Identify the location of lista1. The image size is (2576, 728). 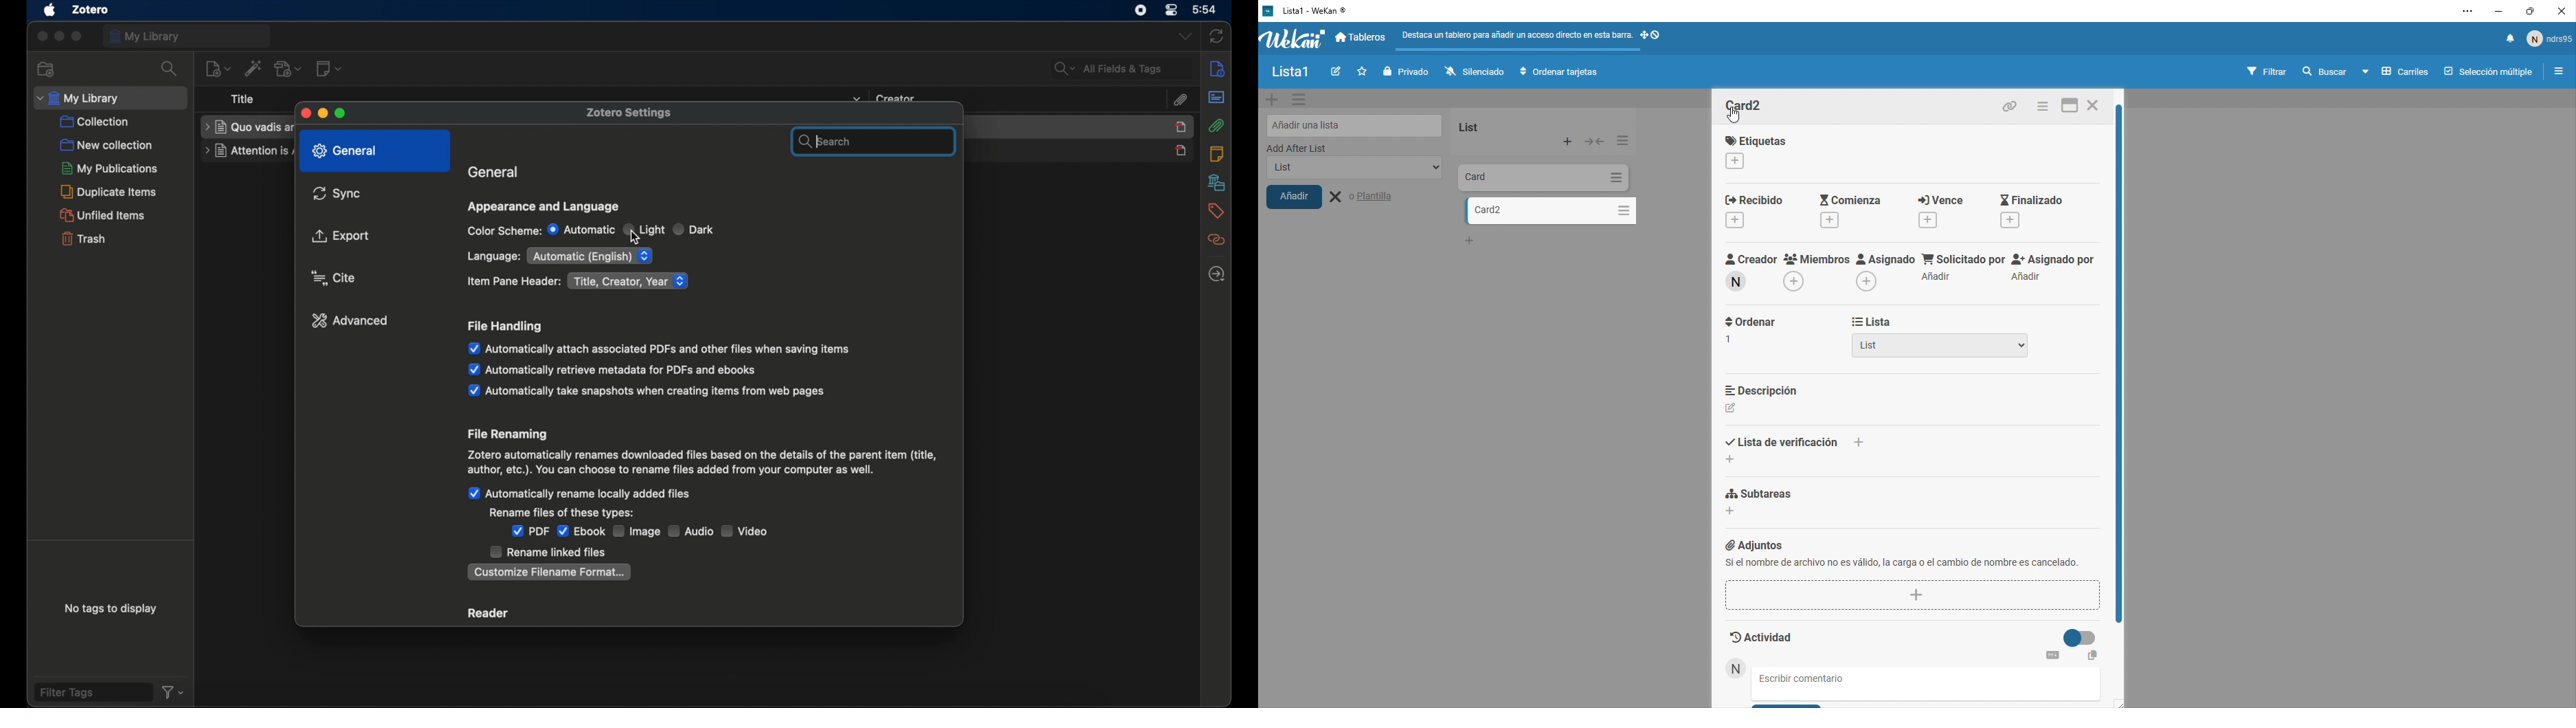
(1290, 73).